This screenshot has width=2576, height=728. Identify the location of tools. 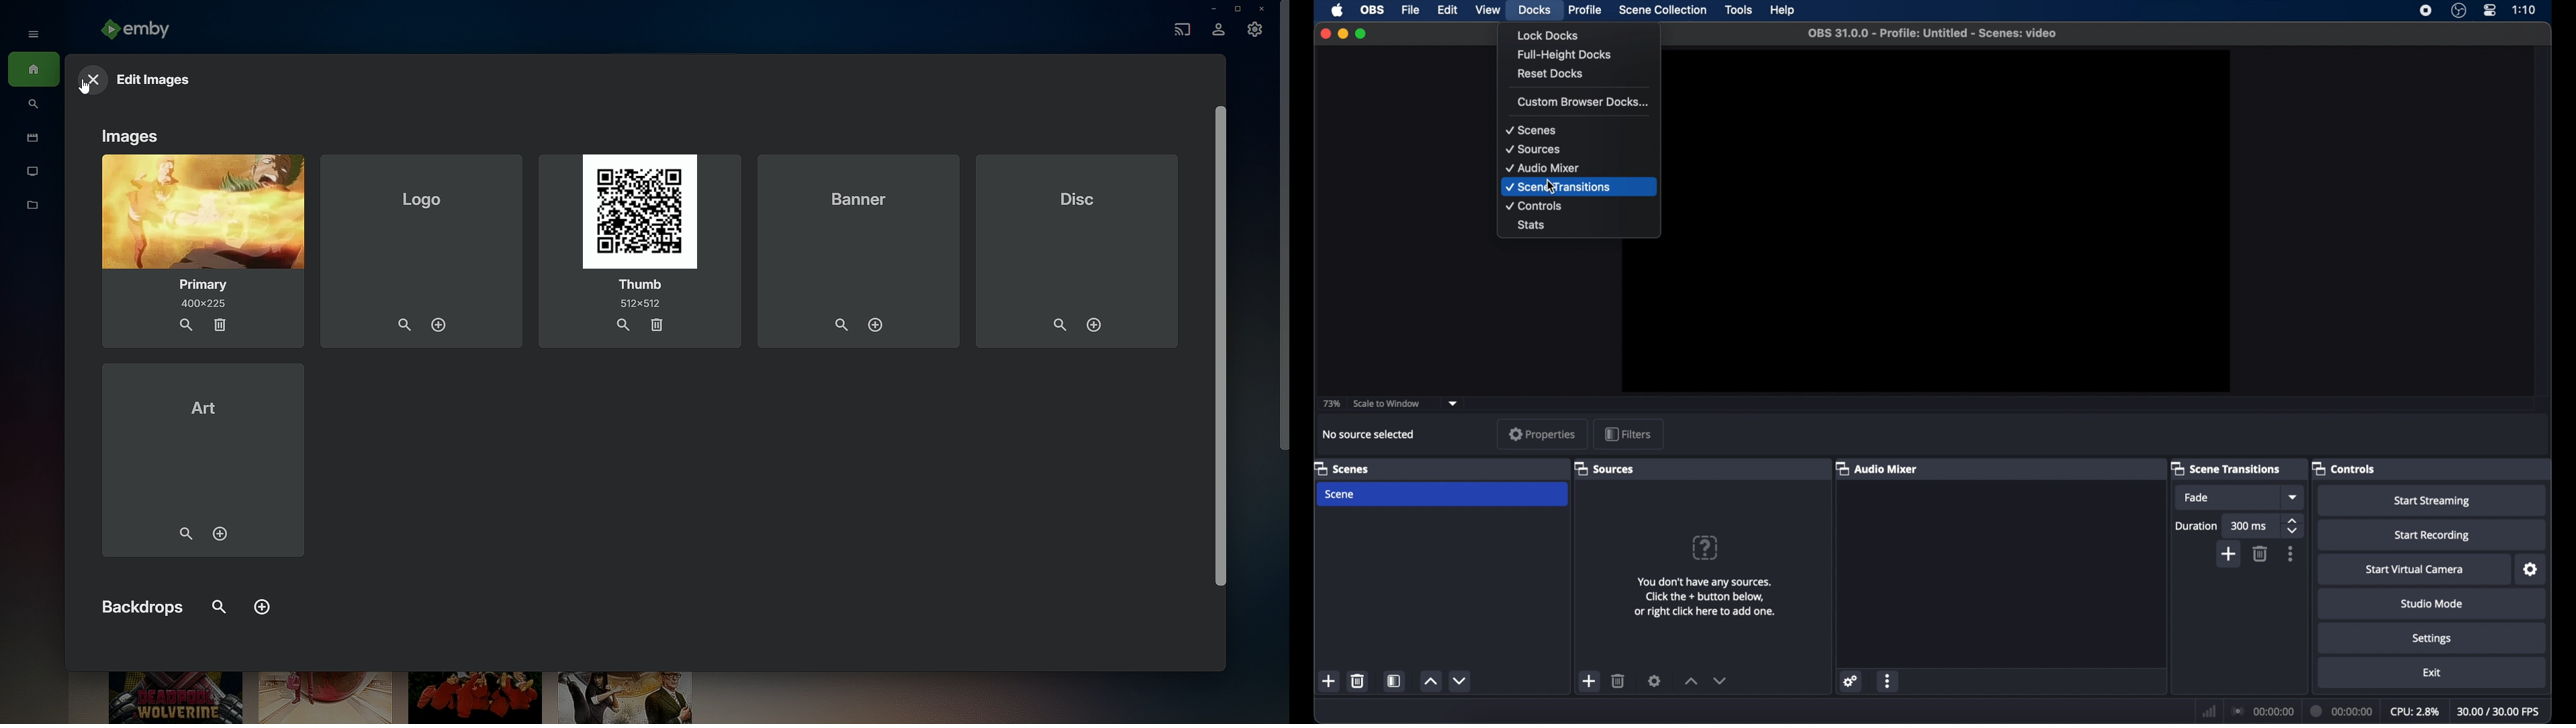
(1739, 10).